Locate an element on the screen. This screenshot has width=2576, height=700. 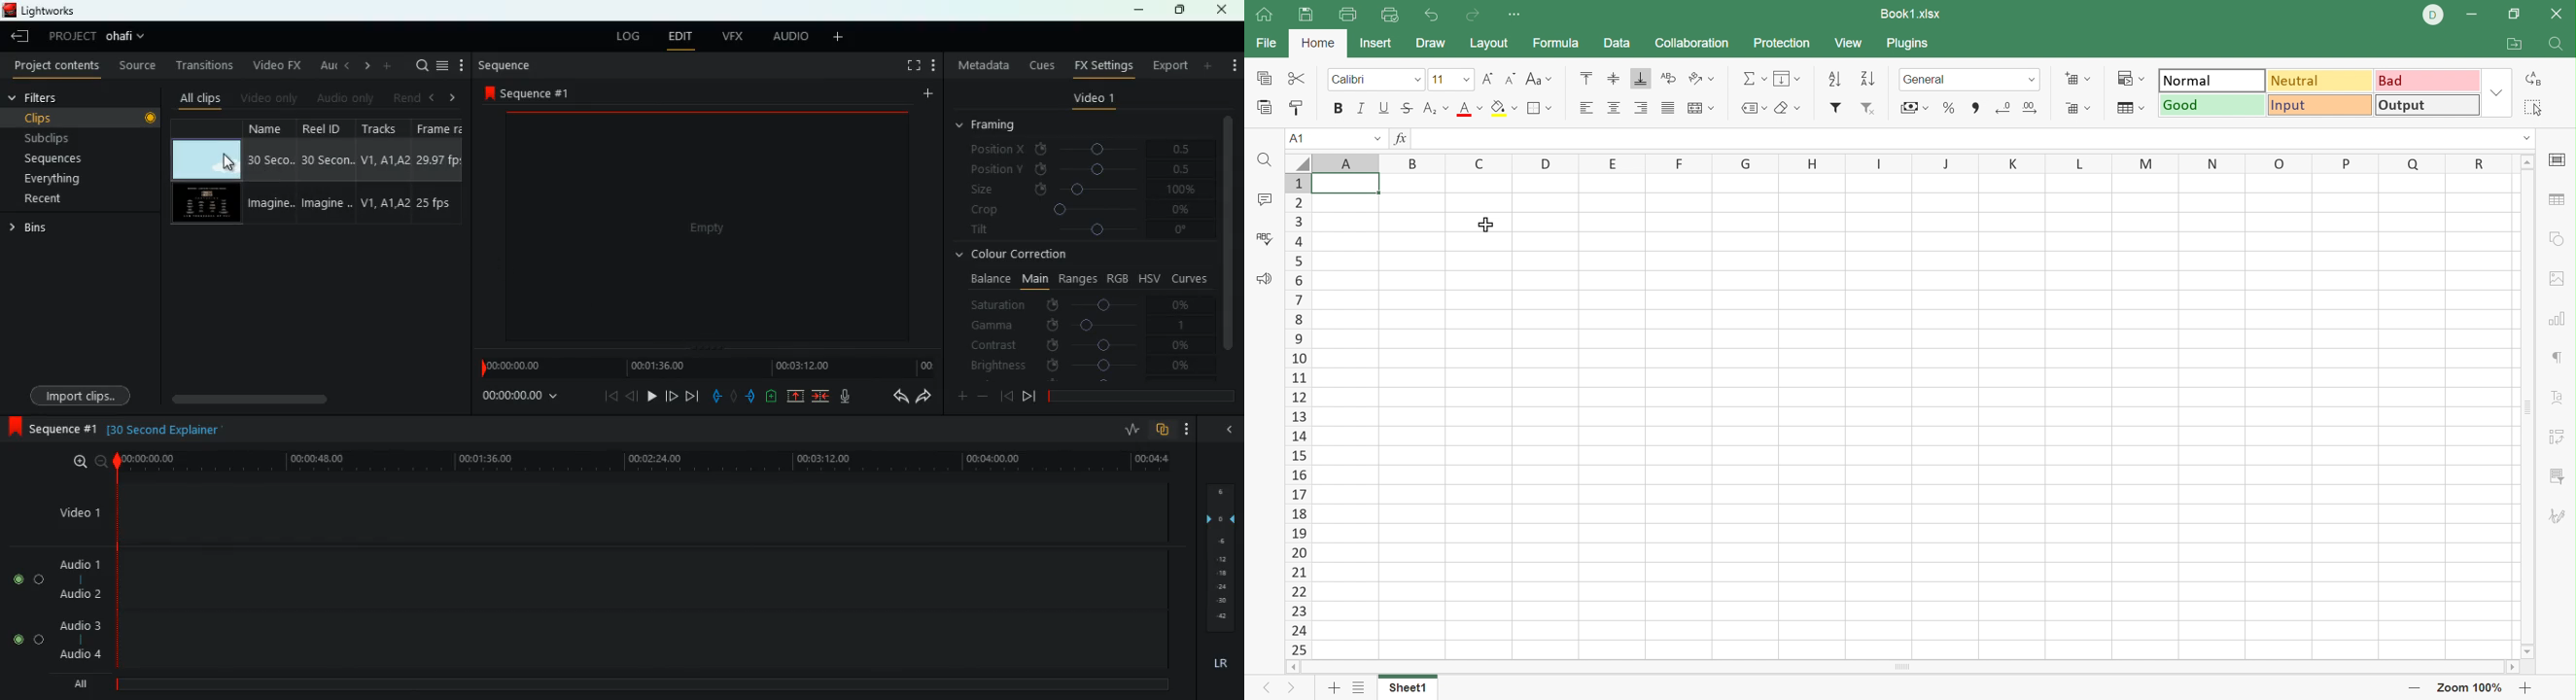
Data is located at coordinates (1619, 42).